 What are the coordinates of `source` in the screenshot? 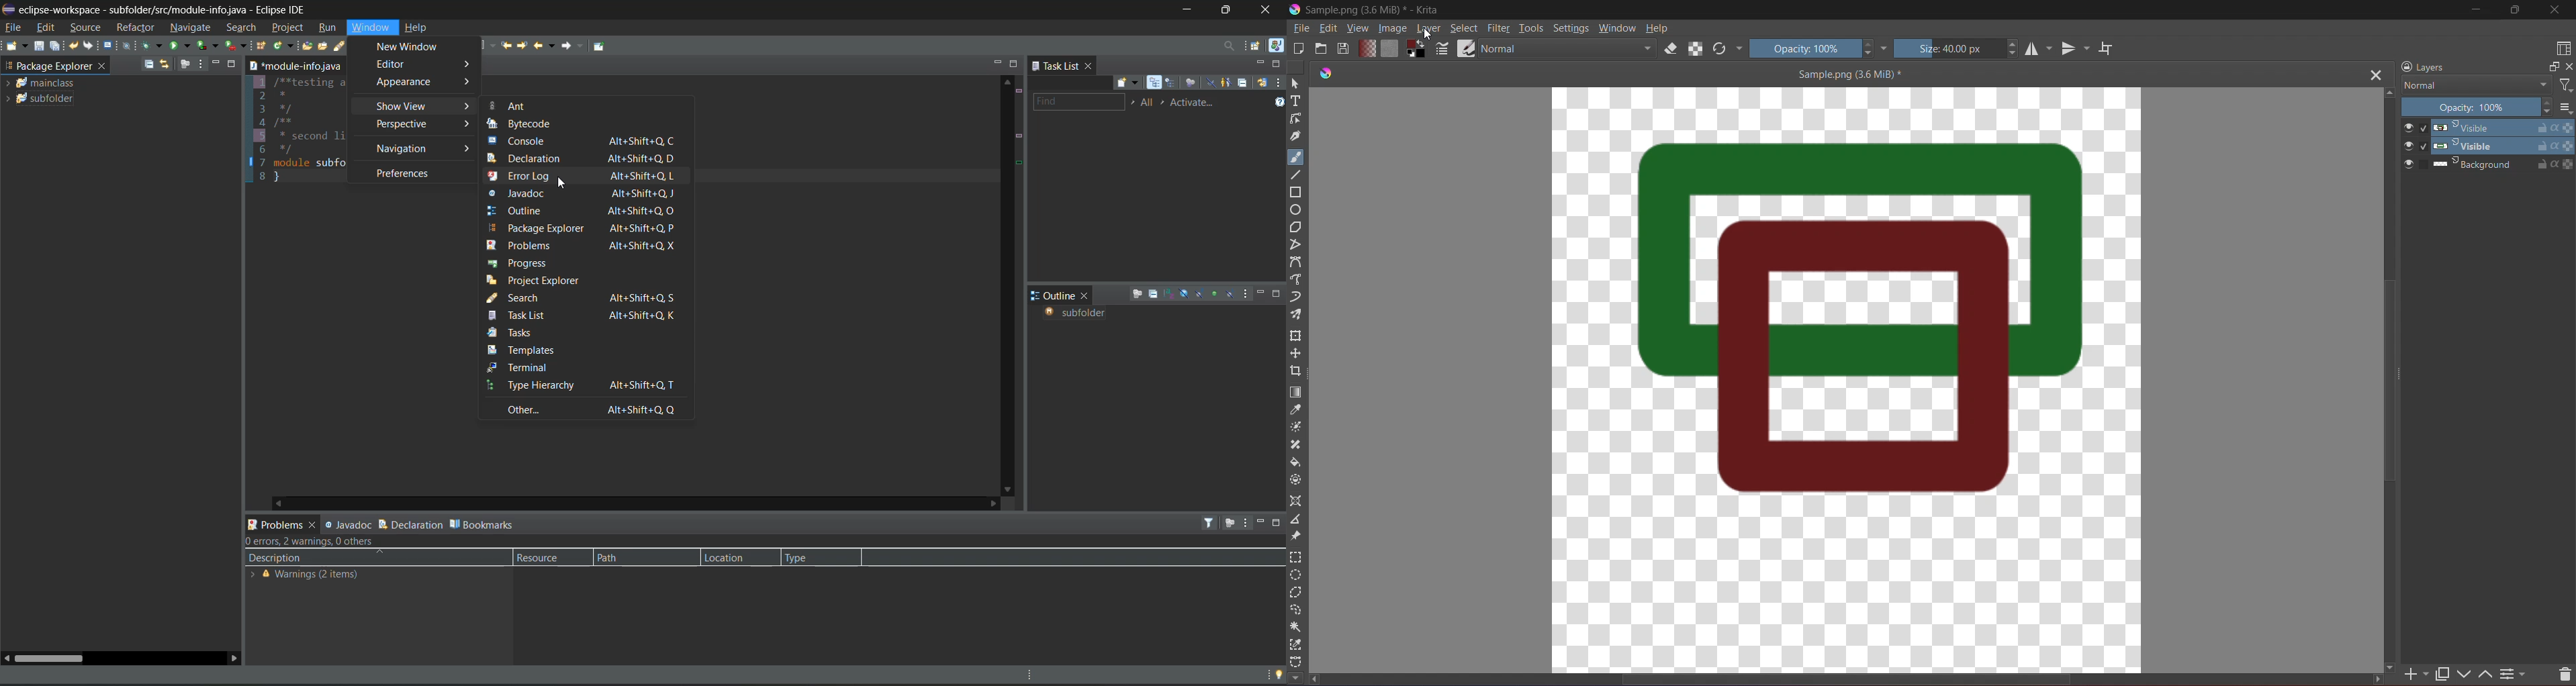 It's located at (87, 28).